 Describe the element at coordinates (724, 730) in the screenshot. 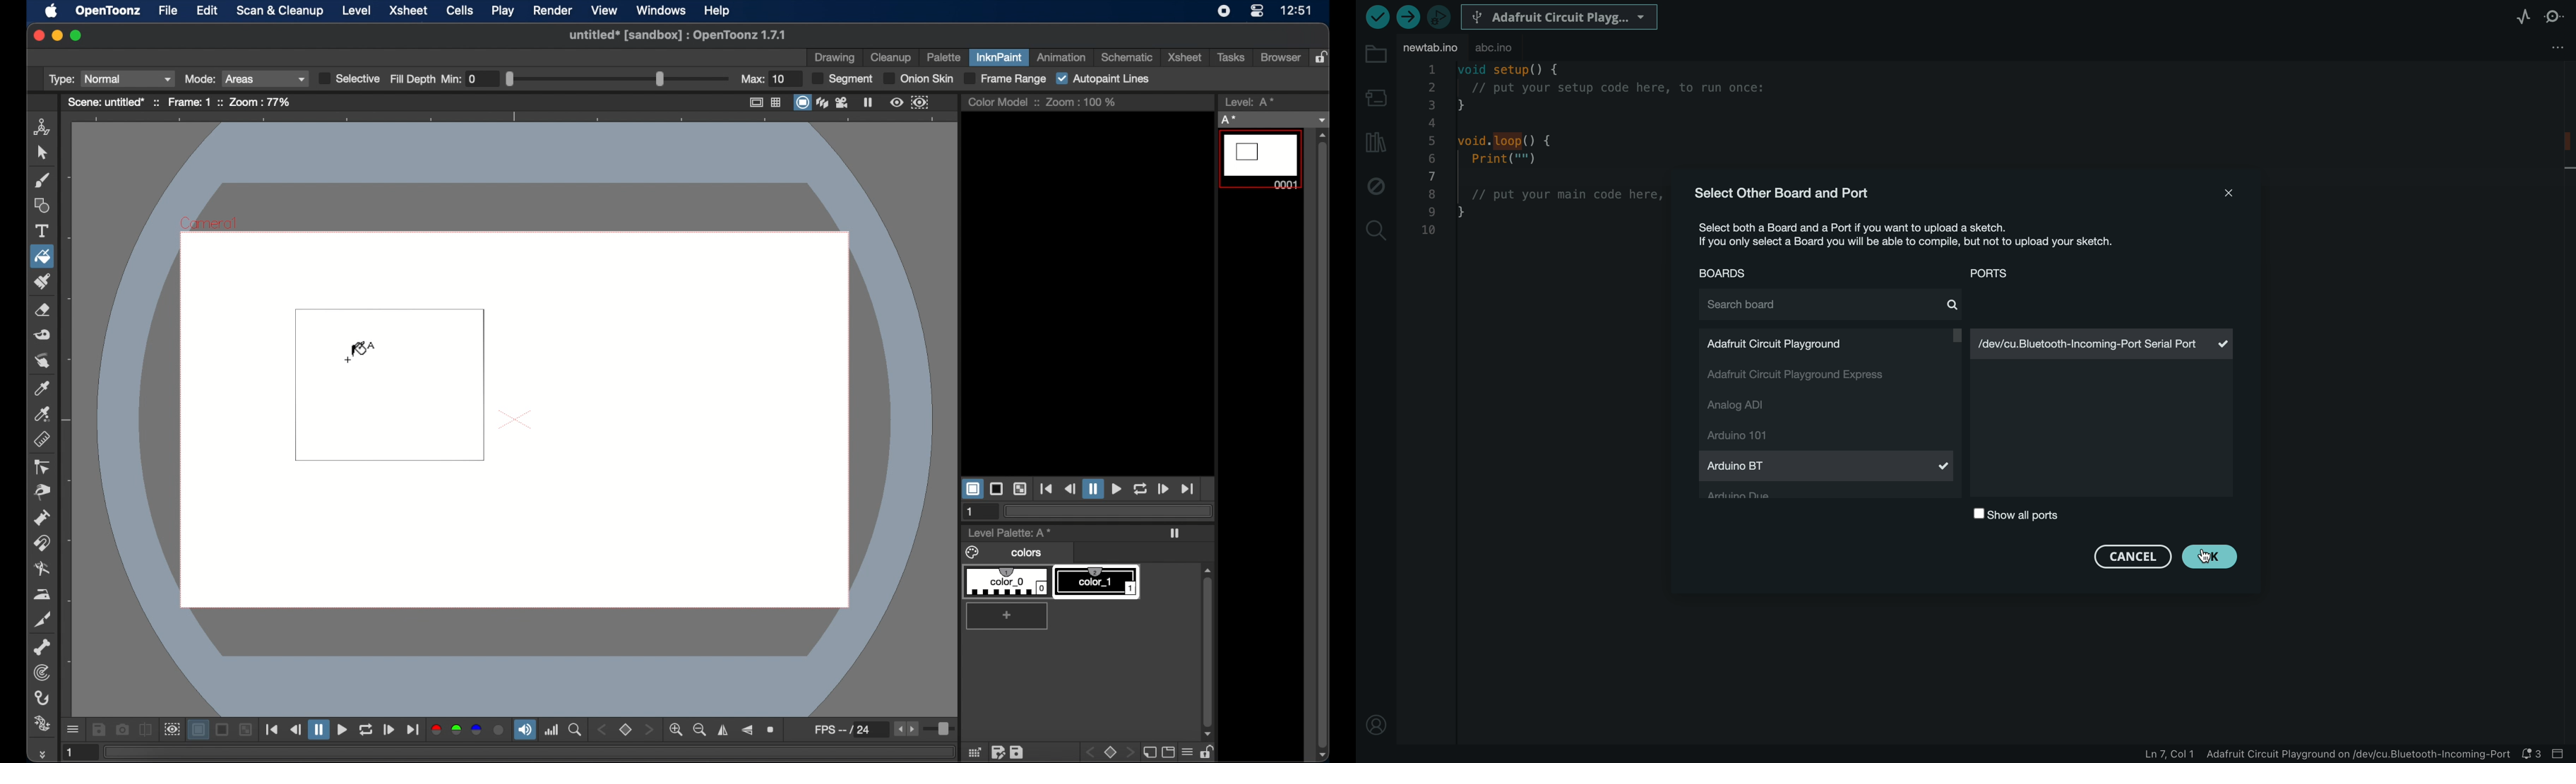

I see `flip horizontally` at that location.